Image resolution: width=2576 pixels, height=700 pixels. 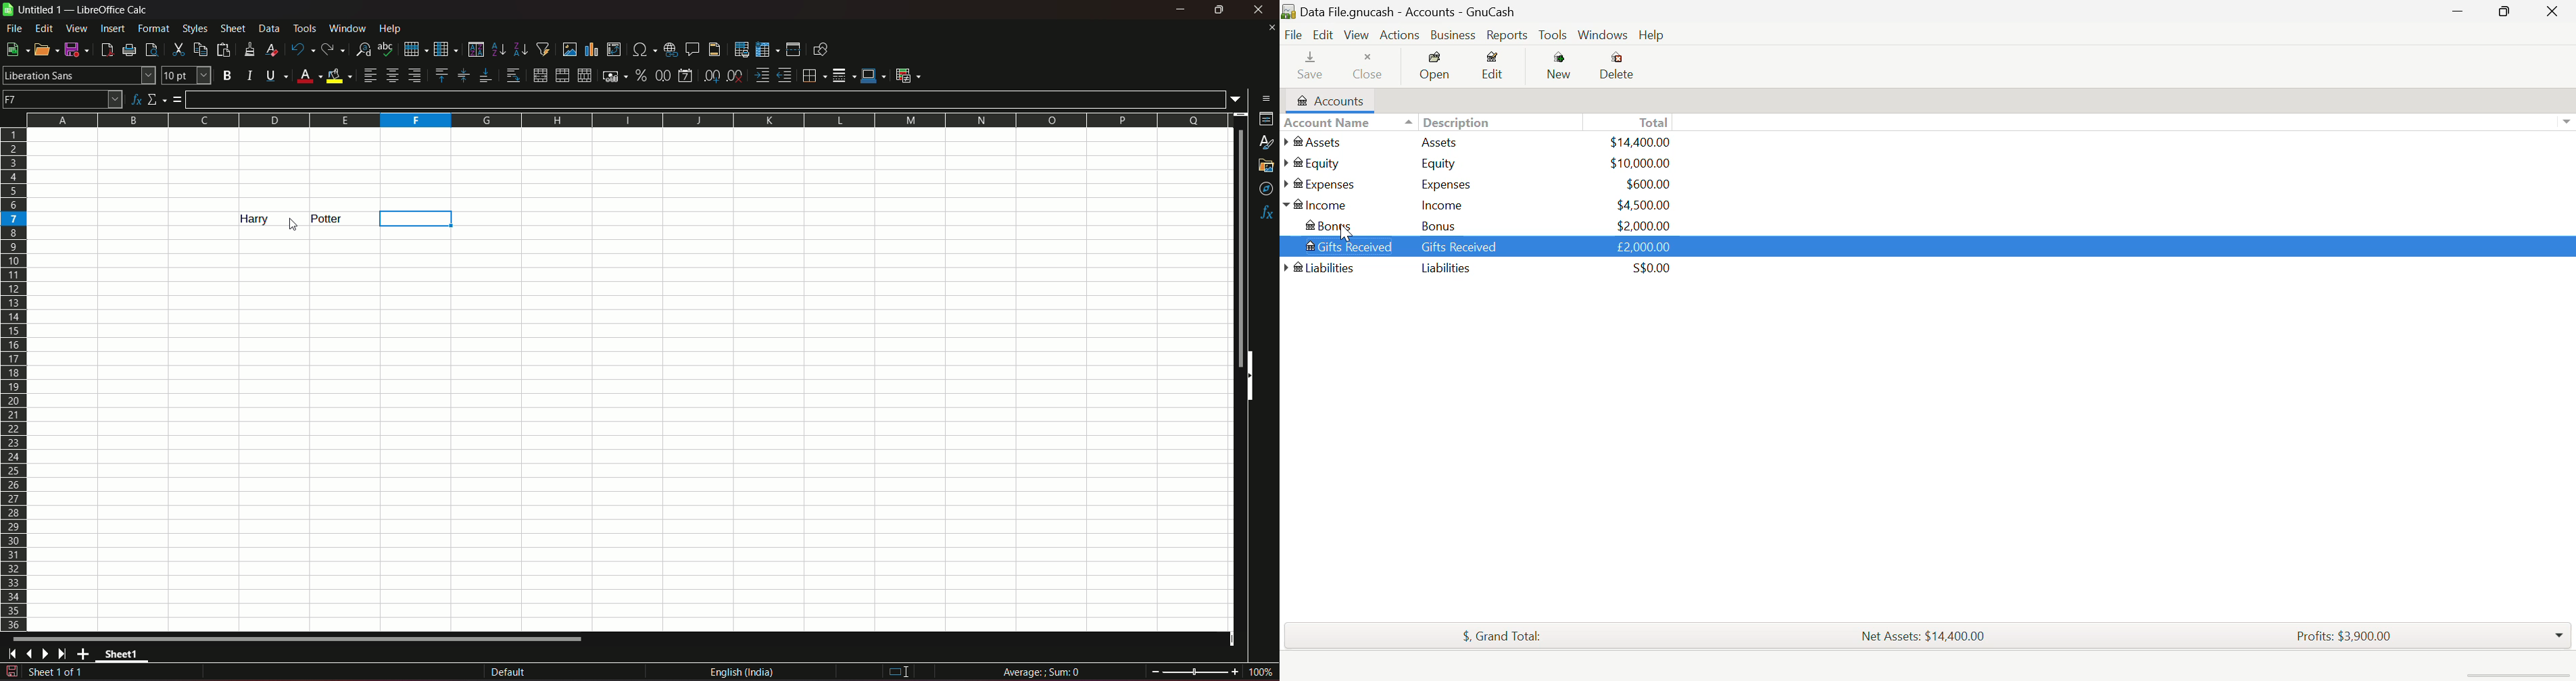 What do you see at coordinates (591, 50) in the screenshot?
I see `insert chart` at bounding box center [591, 50].